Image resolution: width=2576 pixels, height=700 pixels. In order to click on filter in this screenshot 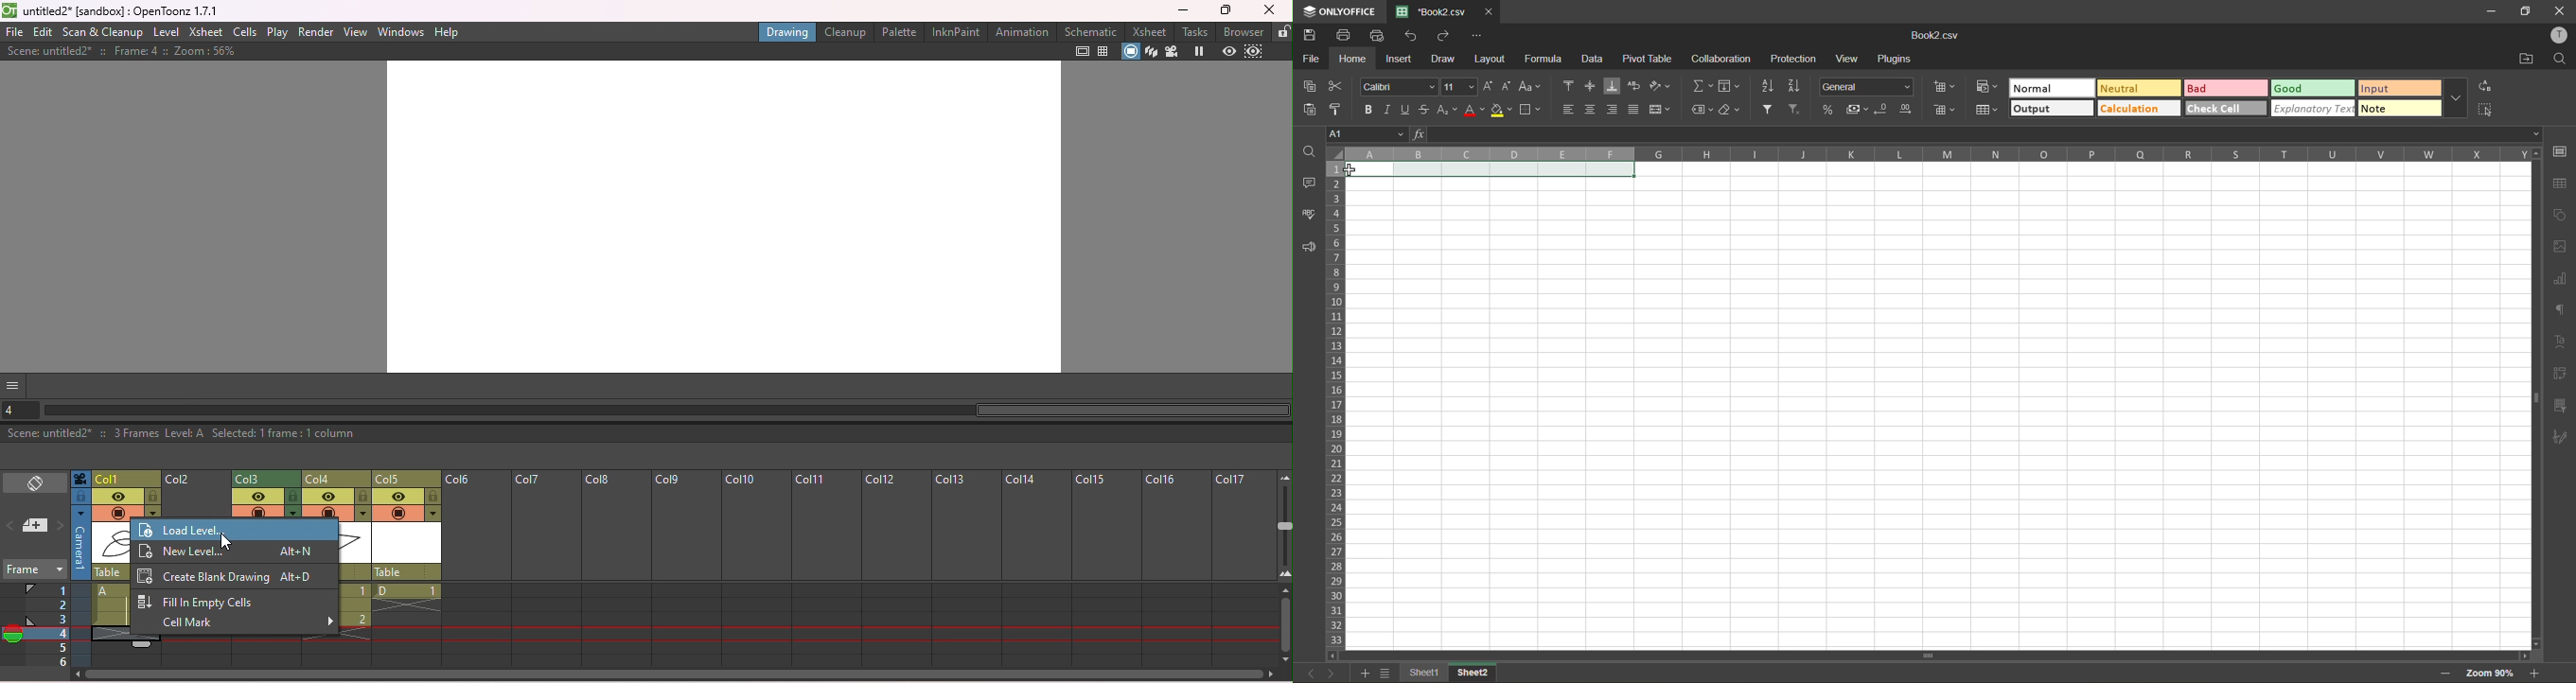, I will do `click(1771, 110)`.